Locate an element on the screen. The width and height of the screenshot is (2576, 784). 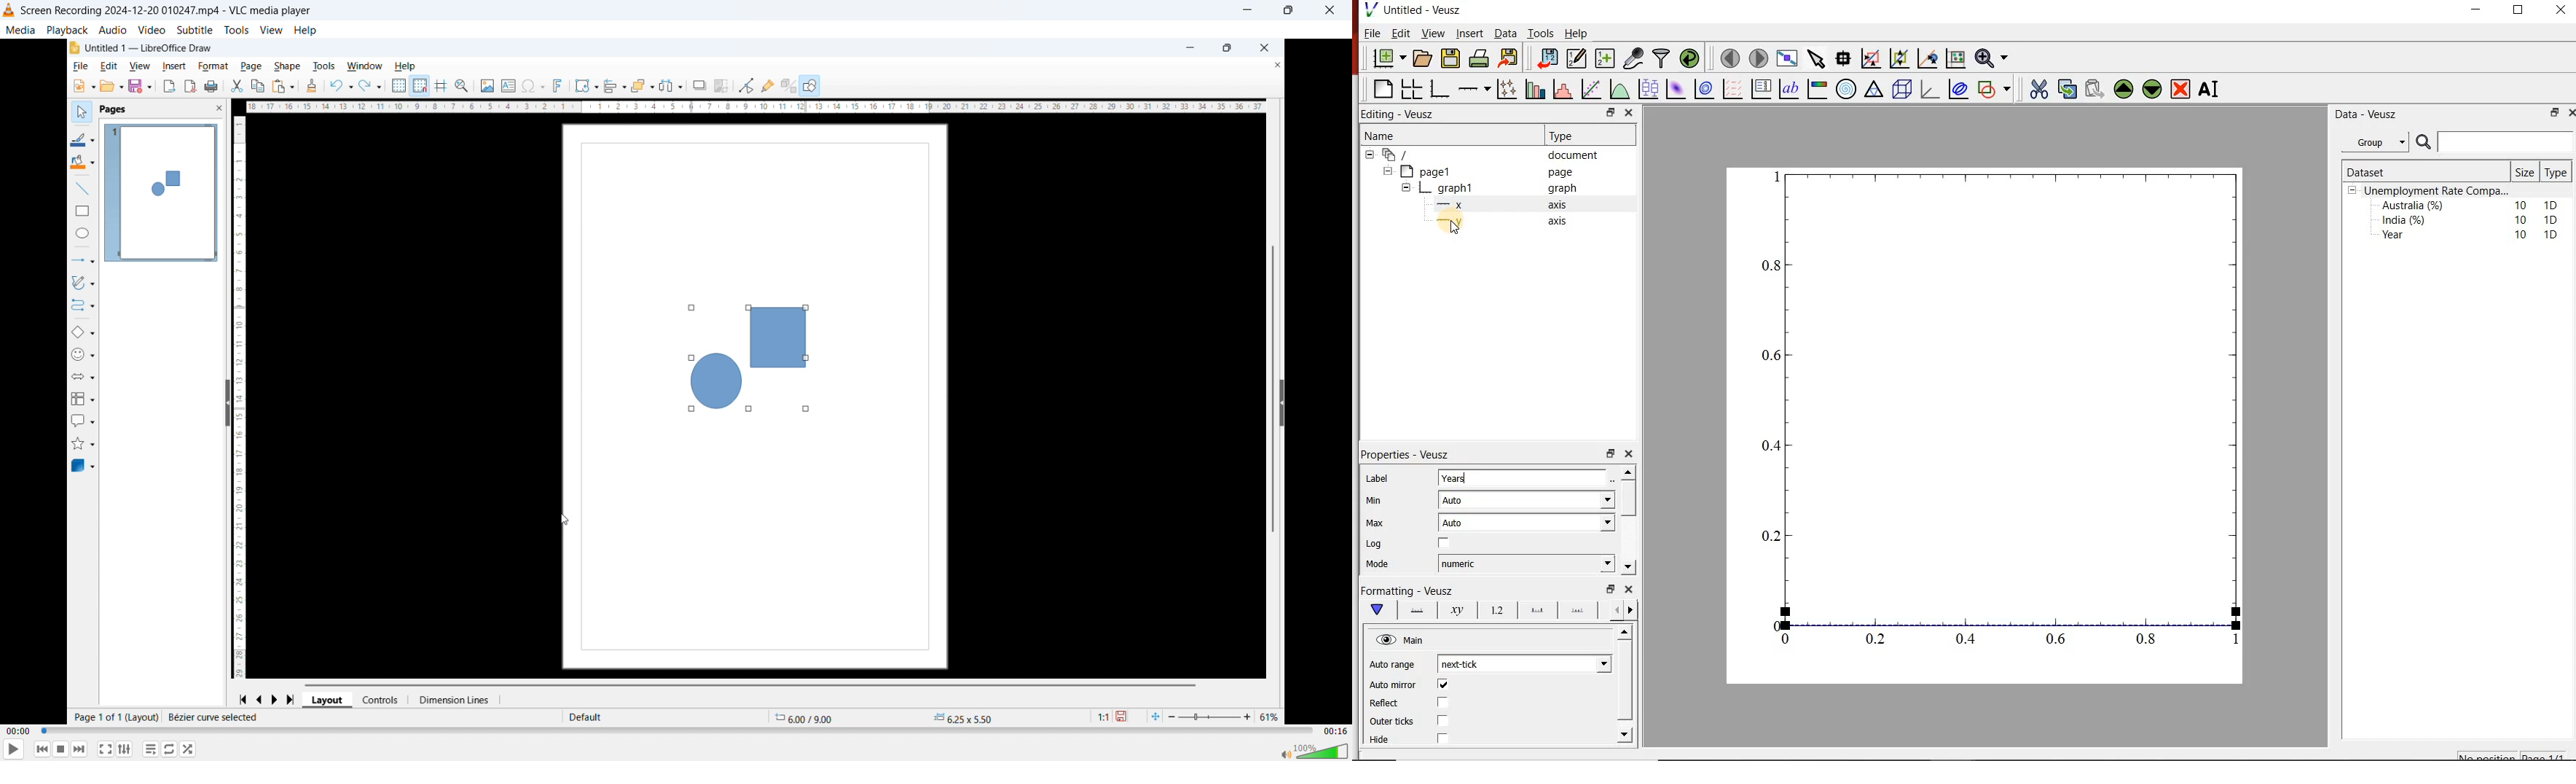
maximise is located at coordinates (2520, 13).